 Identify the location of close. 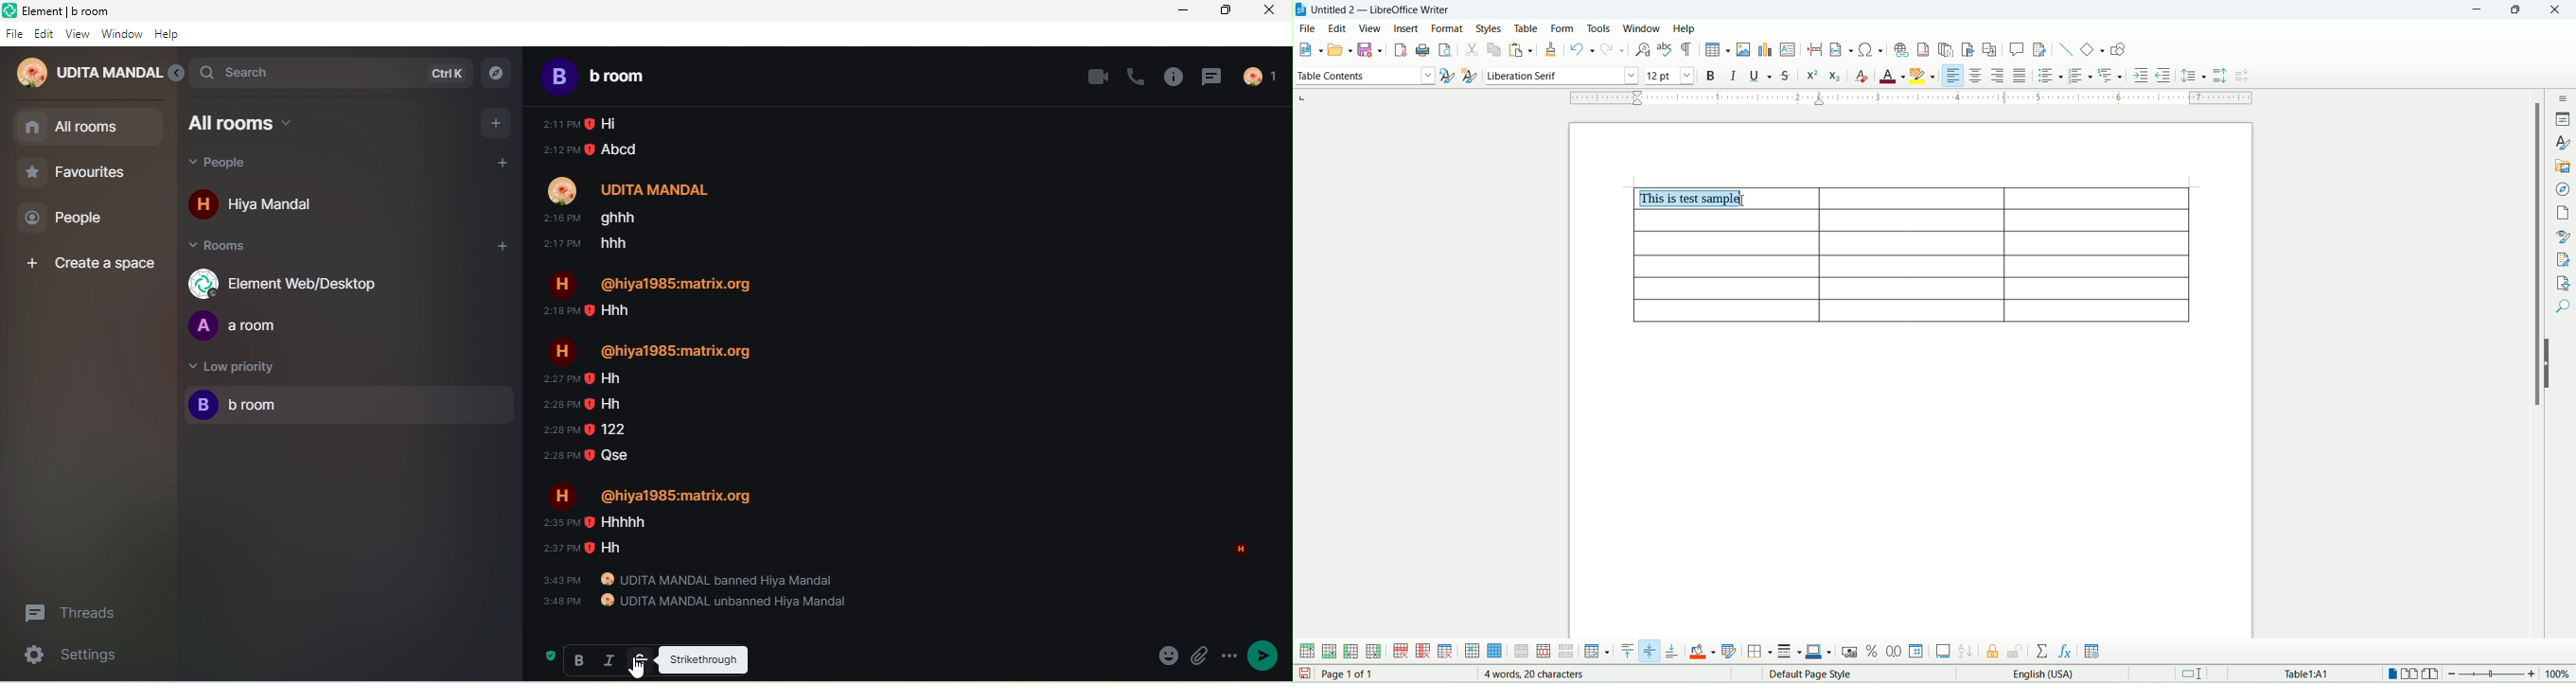
(2554, 10).